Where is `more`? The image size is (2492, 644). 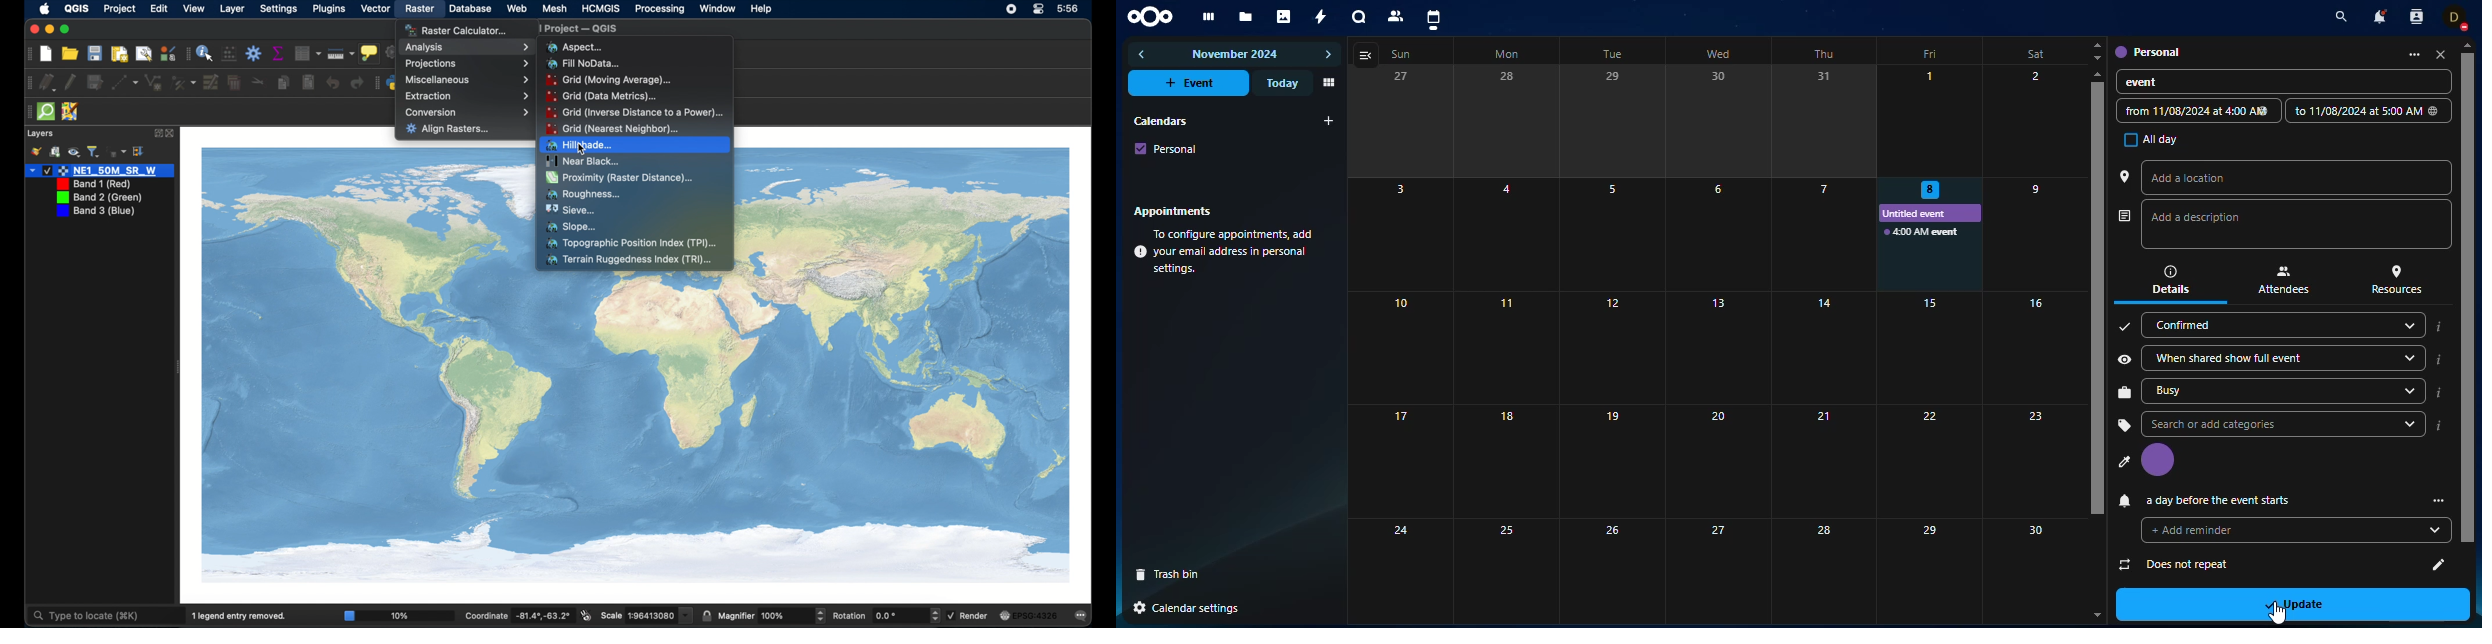
more is located at coordinates (2439, 500).